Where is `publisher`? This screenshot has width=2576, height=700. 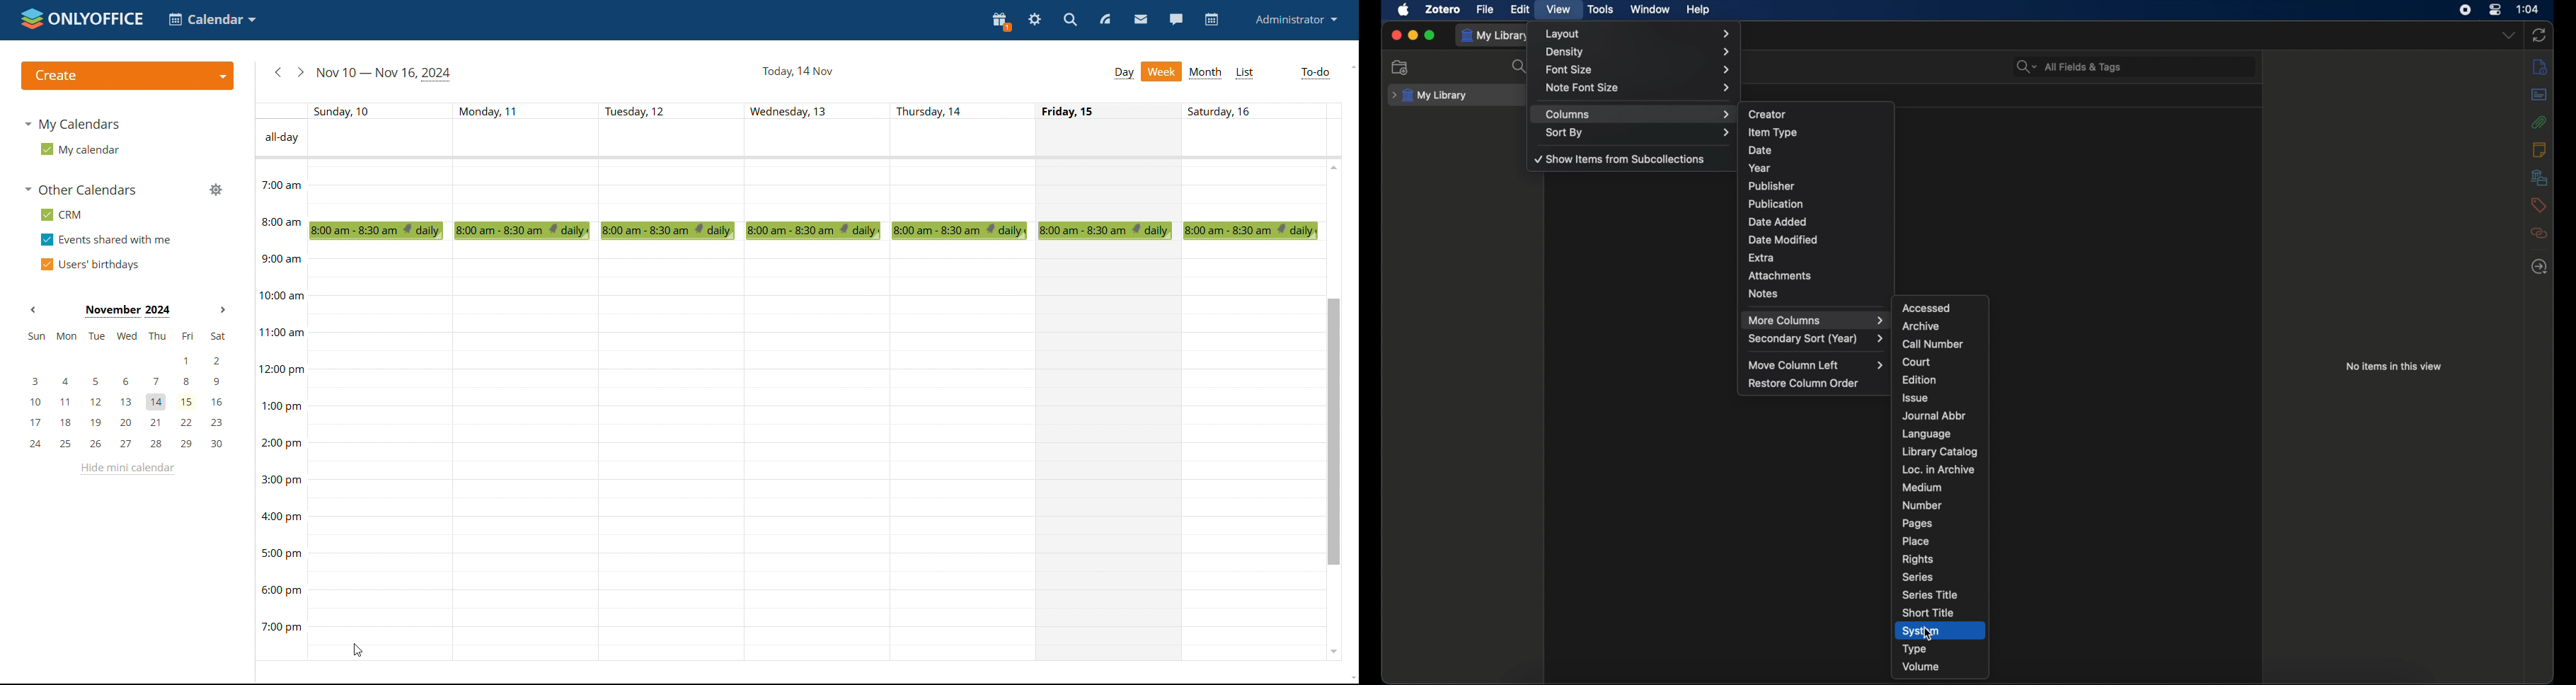 publisher is located at coordinates (1771, 186).